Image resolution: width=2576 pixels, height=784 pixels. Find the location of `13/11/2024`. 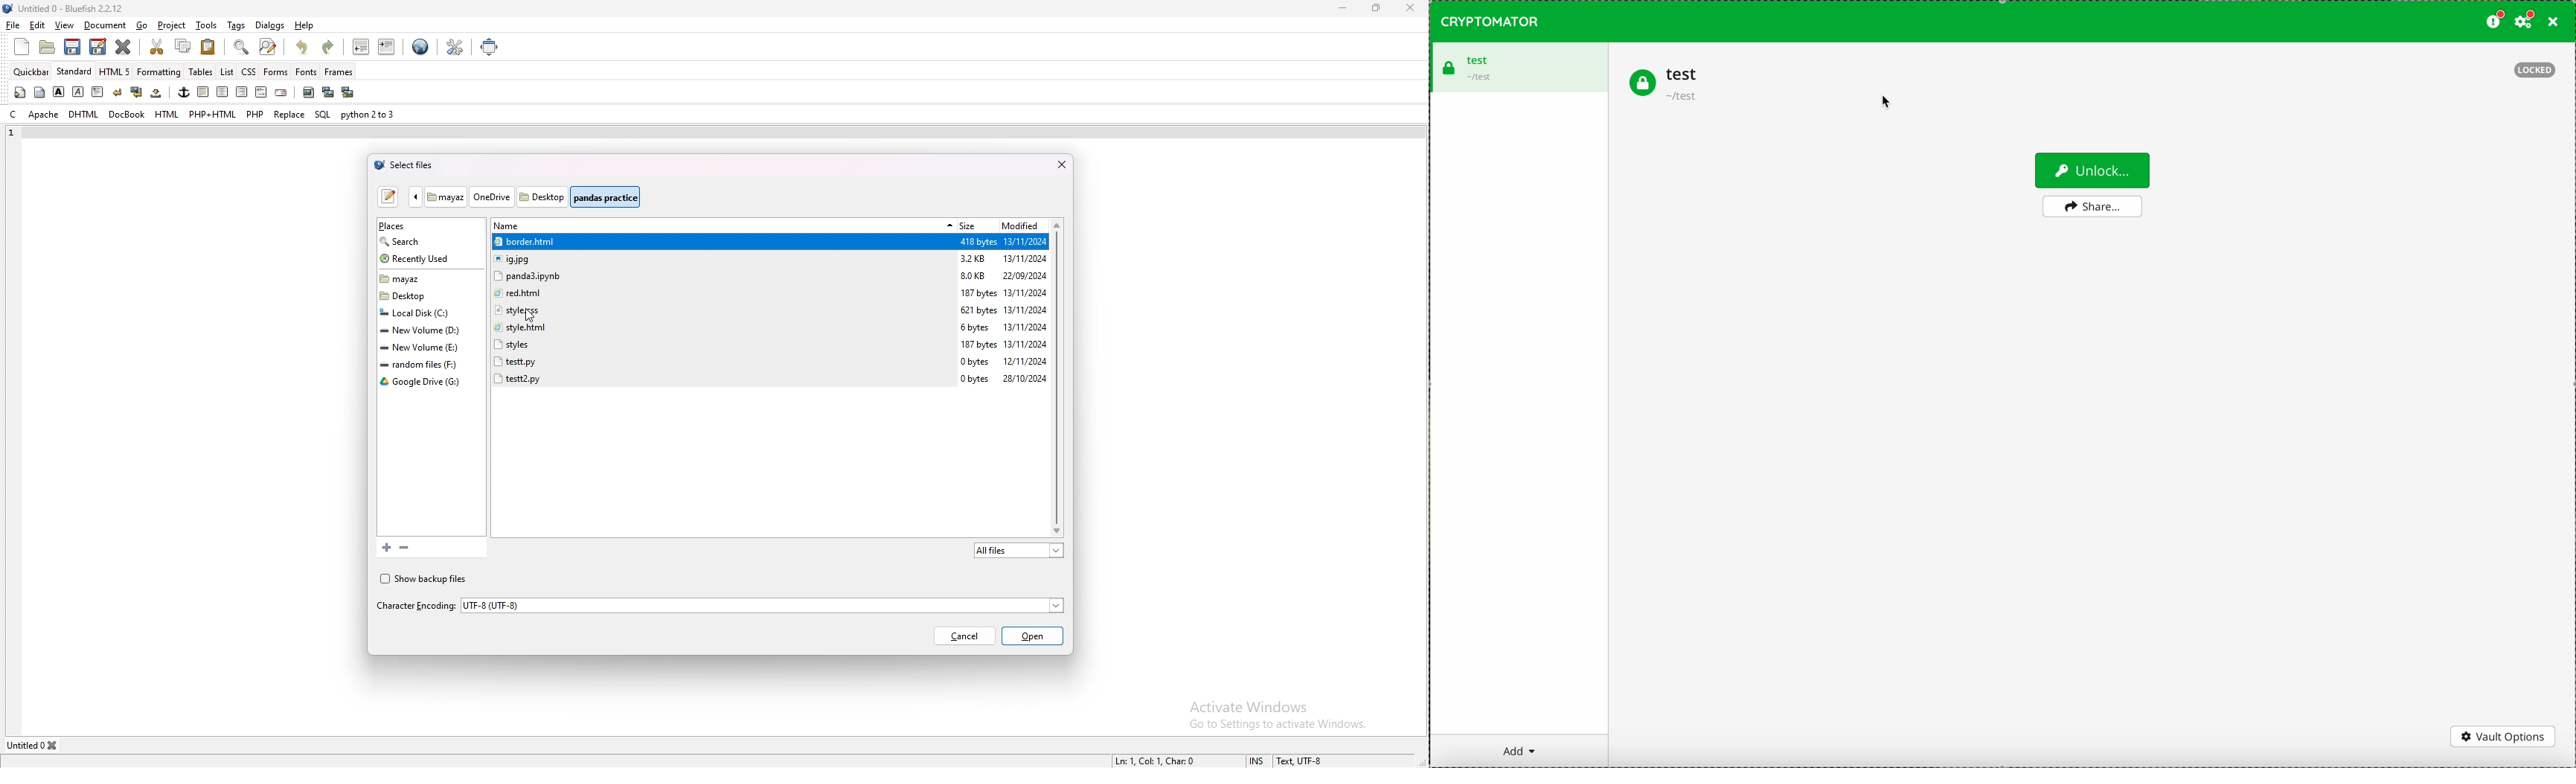

13/11/2024 is located at coordinates (1025, 310).